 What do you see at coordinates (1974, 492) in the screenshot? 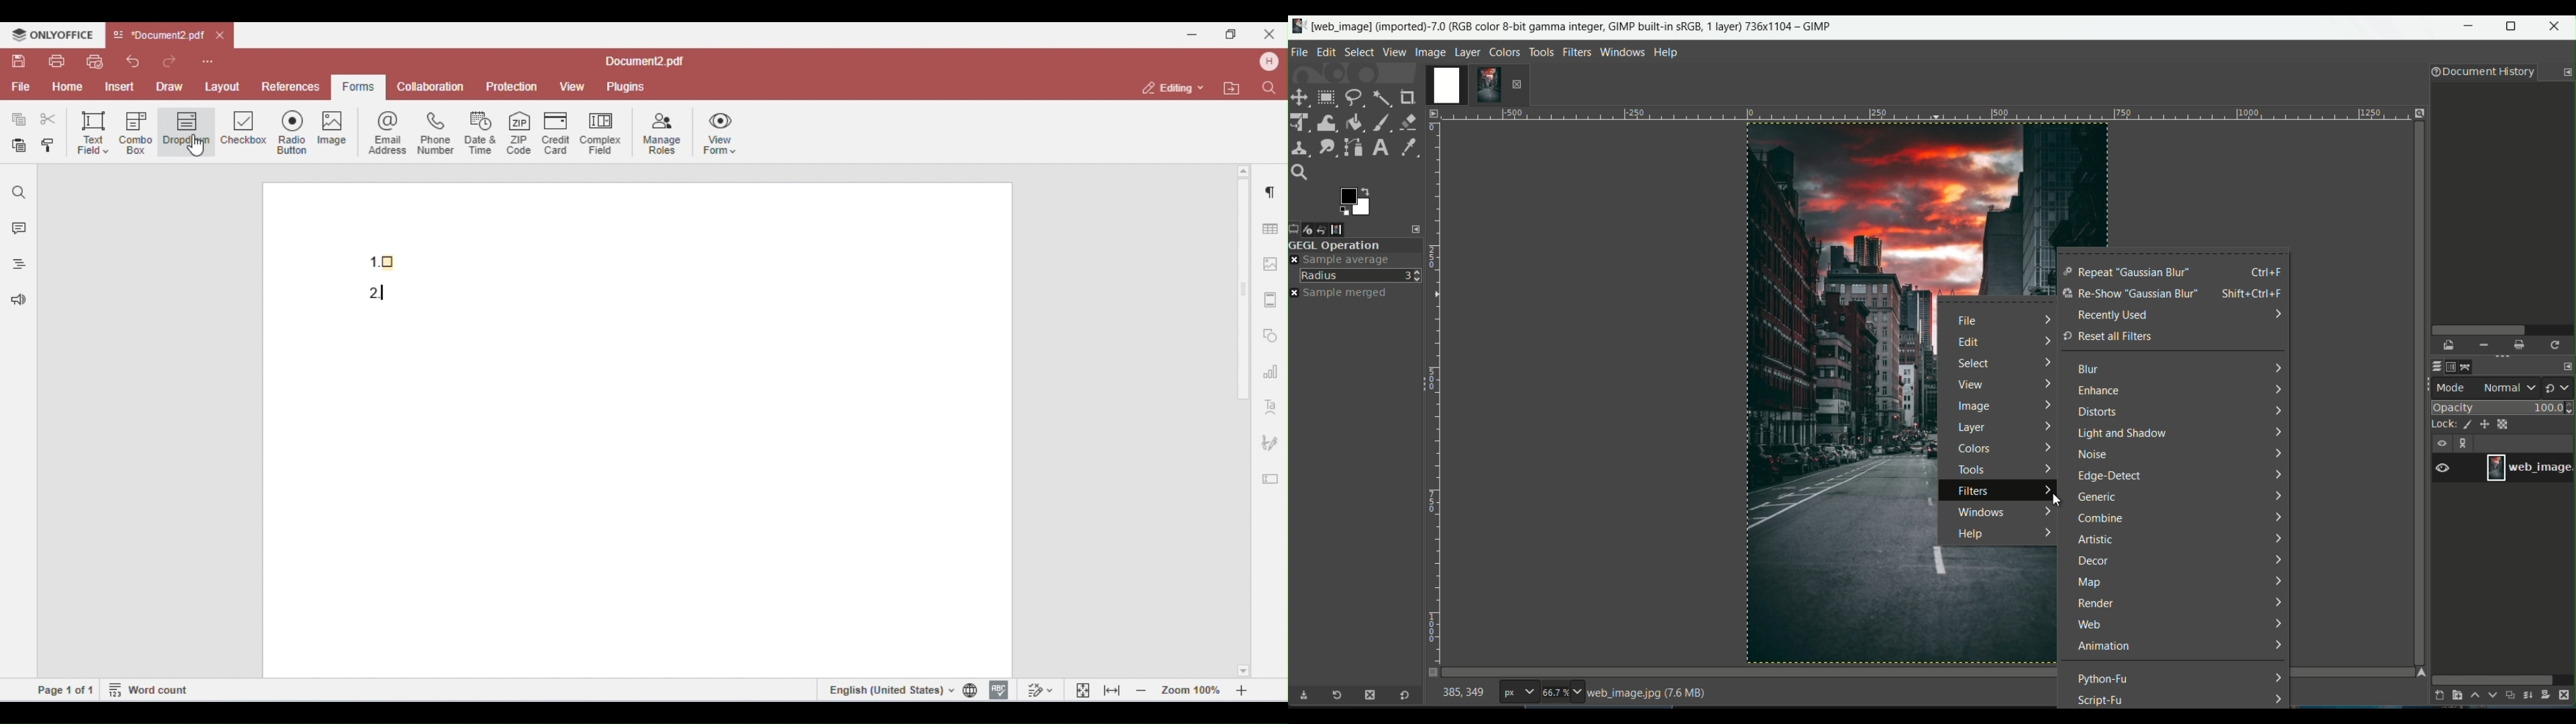
I see `filters` at bounding box center [1974, 492].